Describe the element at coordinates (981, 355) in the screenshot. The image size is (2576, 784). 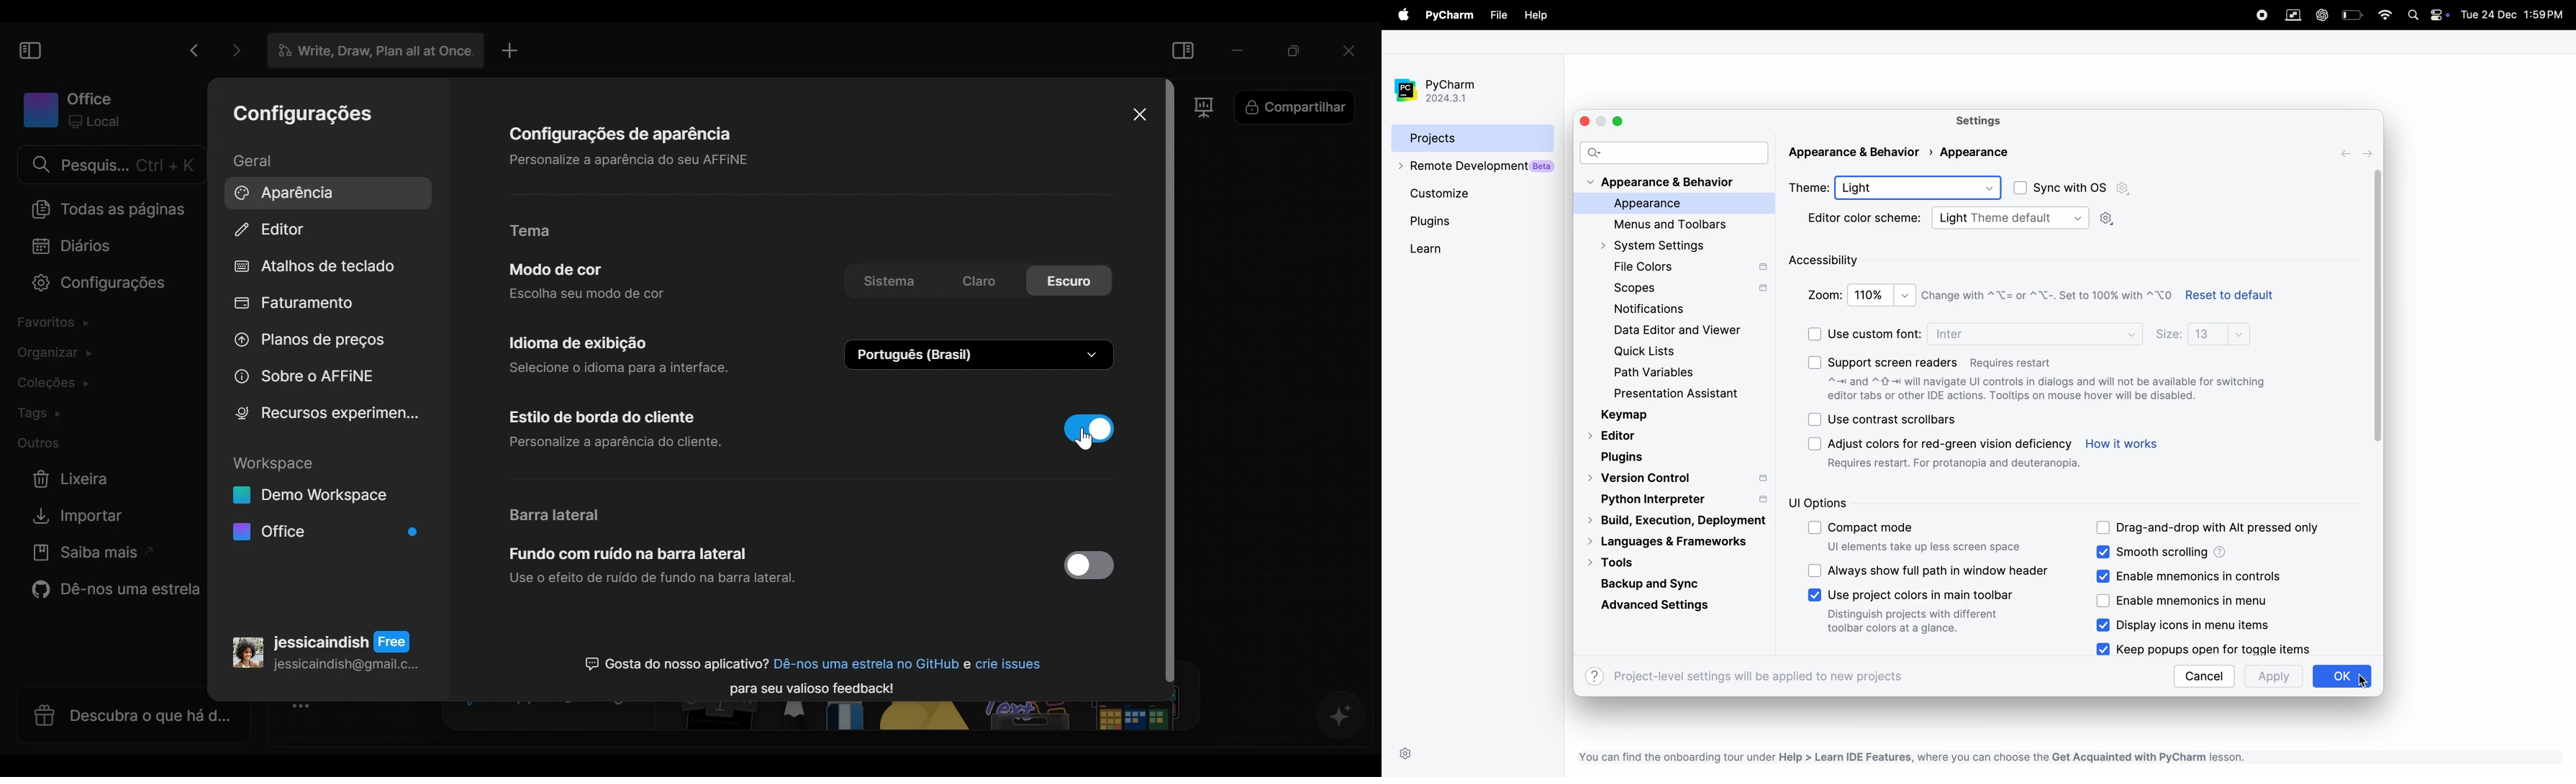
I see `language options` at that location.